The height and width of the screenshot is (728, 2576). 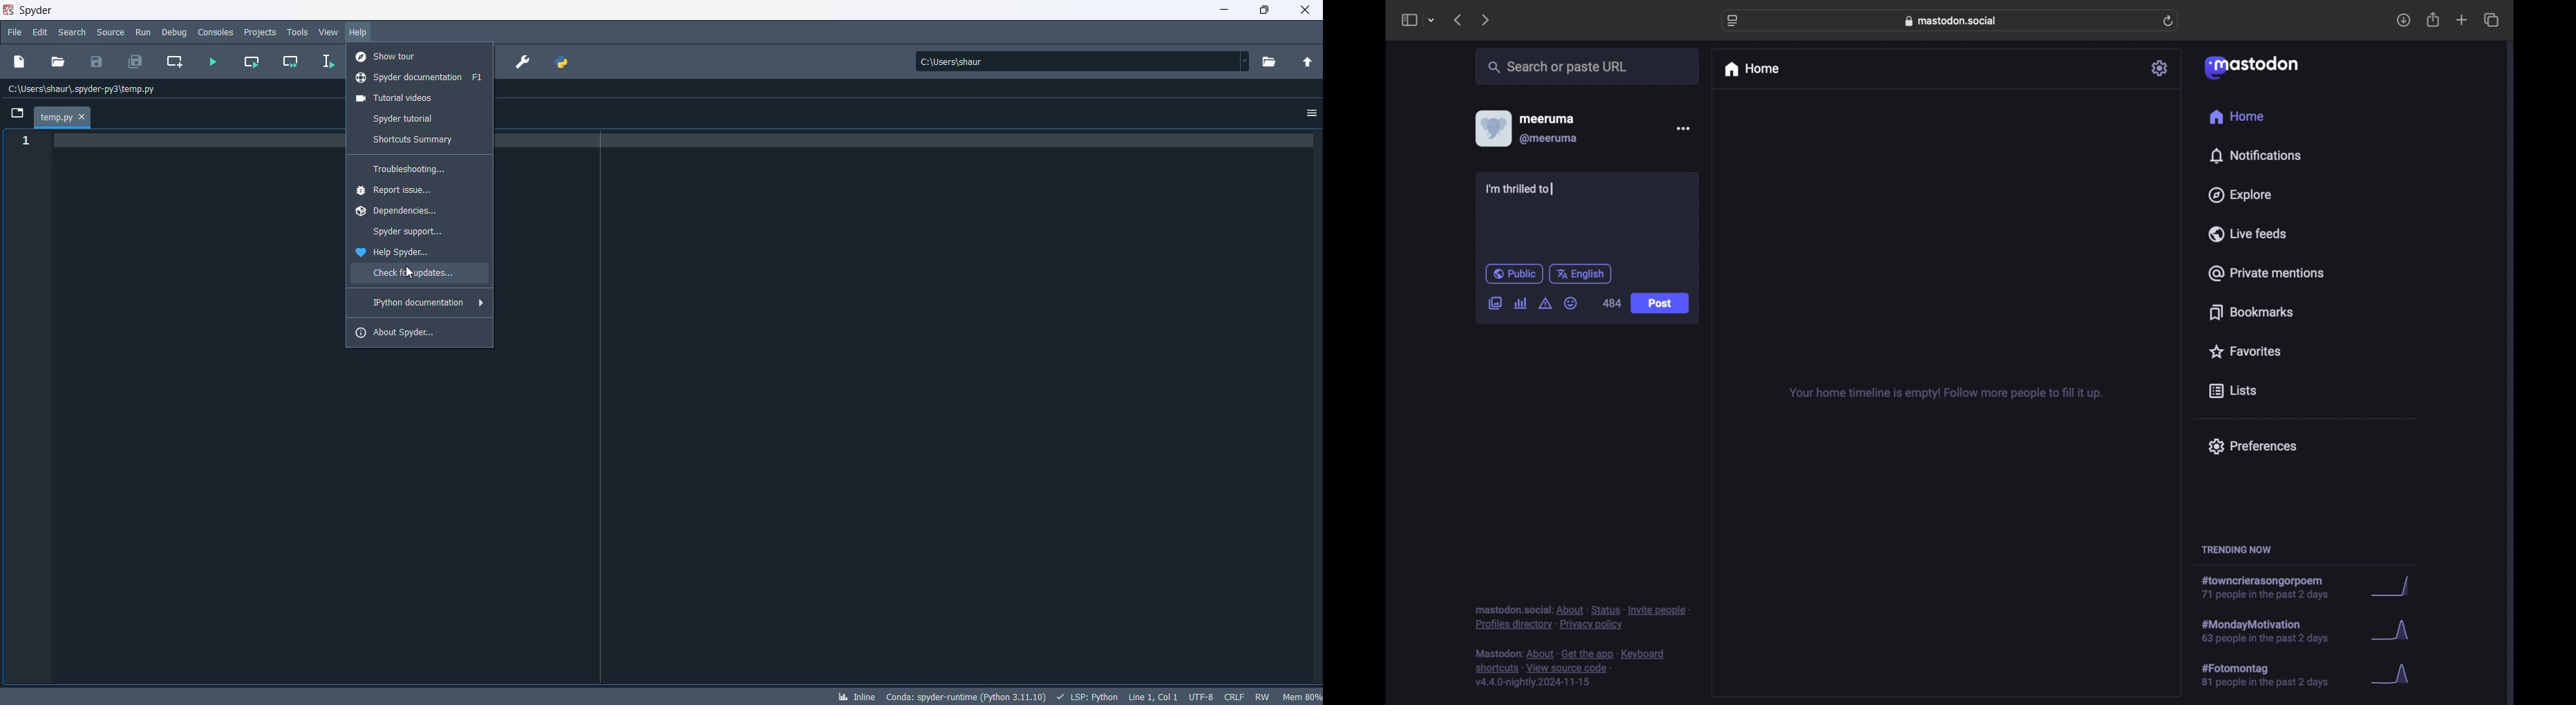 What do you see at coordinates (175, 32) in the screenshot?
I see `debug` at bounding box center [175, 32].